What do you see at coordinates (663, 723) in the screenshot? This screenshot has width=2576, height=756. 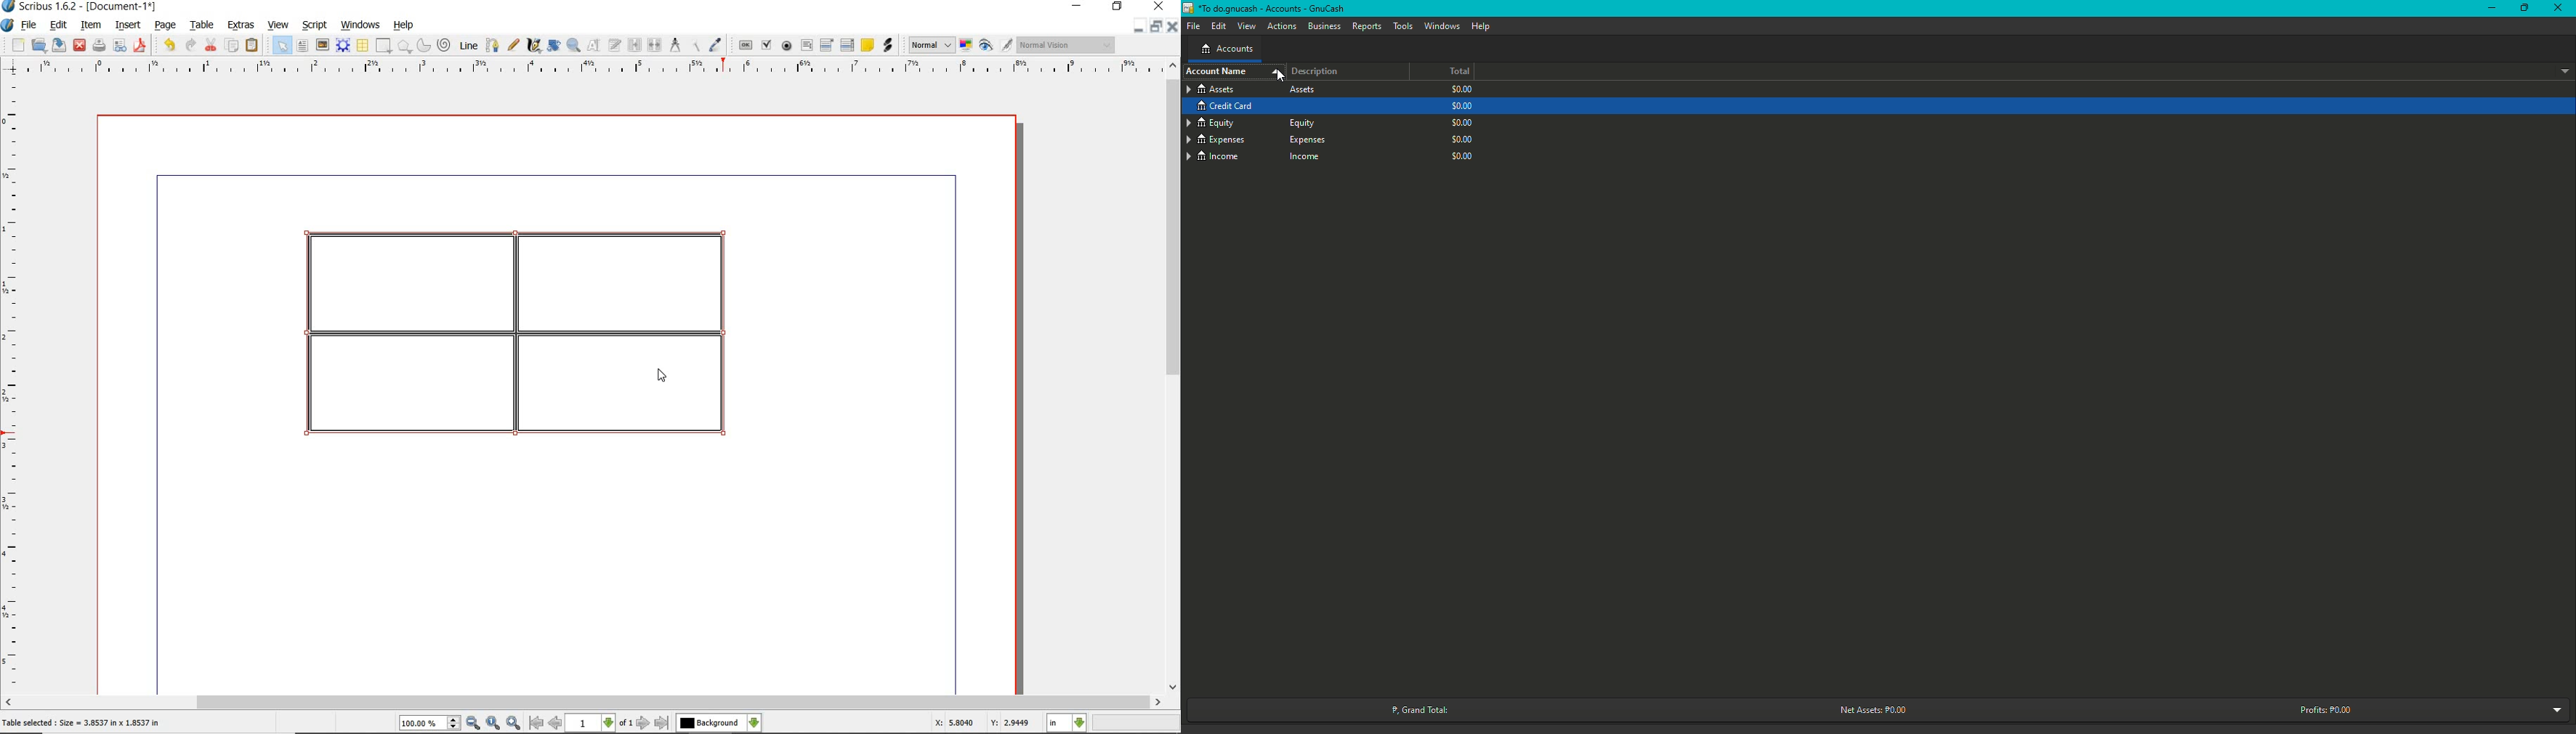 I see `go to last page` at bounding box center [663, 723].